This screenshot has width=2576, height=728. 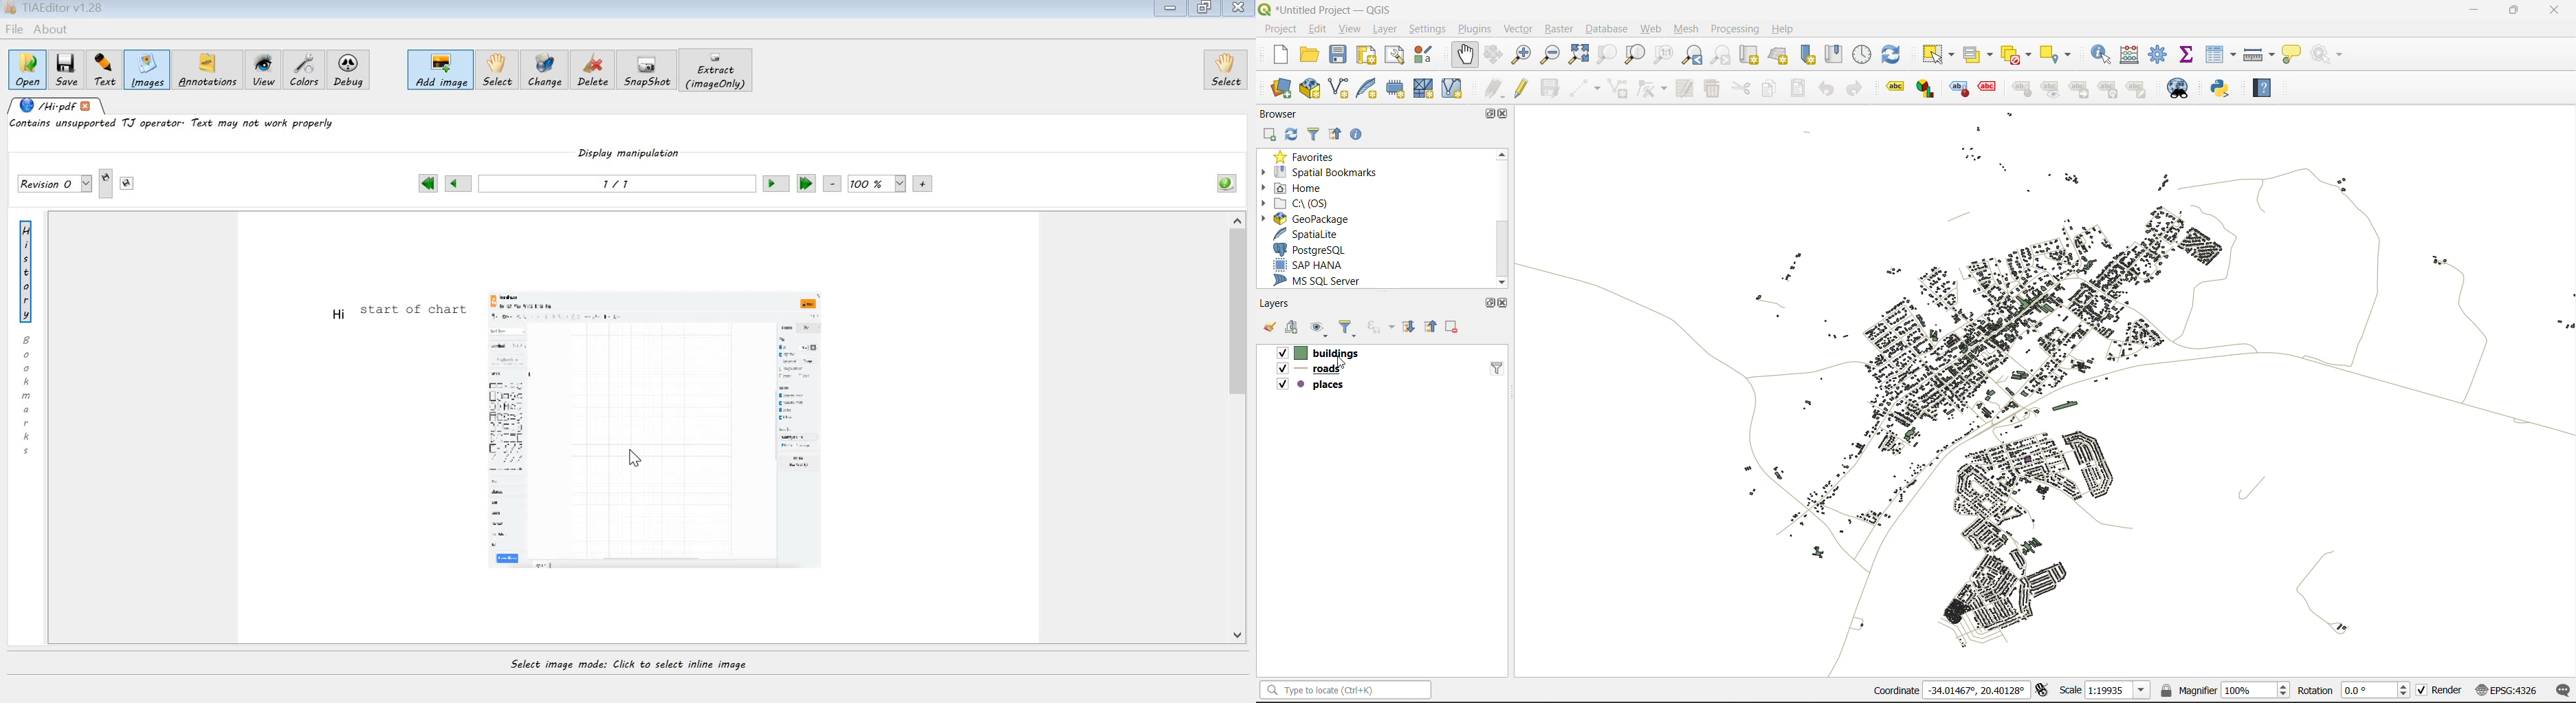 I want to click on zoom next, so click(x=1725, y=54).